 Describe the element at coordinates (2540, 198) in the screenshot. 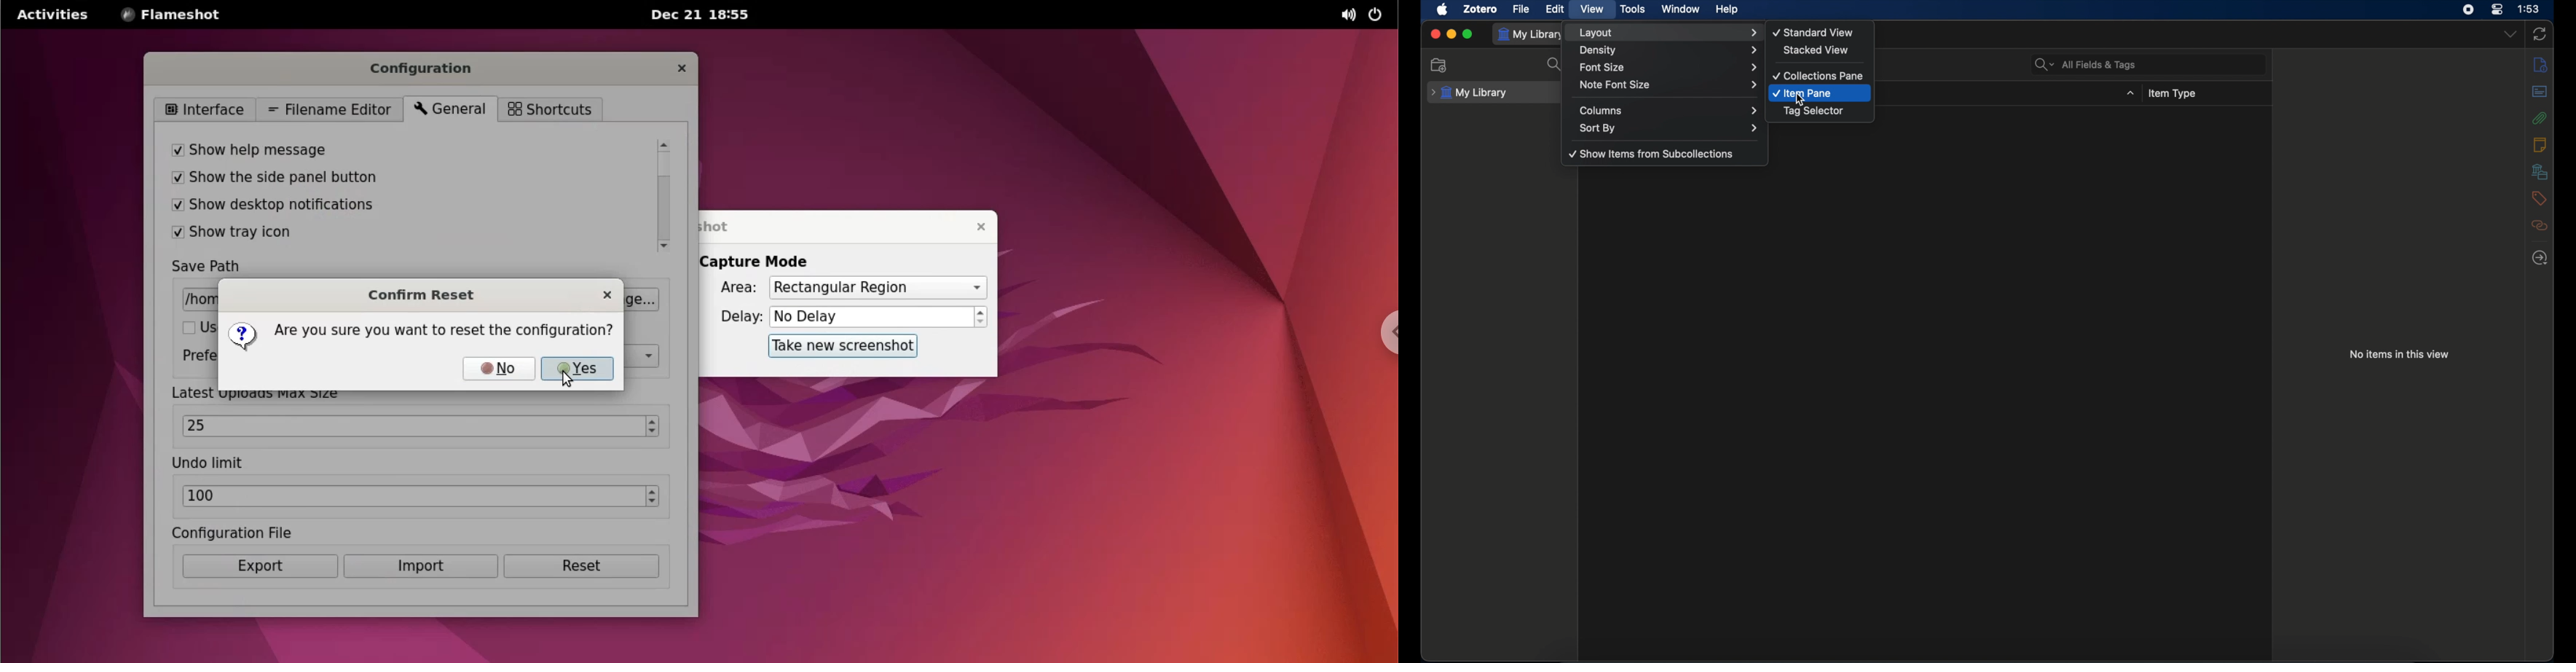

I see `tags` at that location.